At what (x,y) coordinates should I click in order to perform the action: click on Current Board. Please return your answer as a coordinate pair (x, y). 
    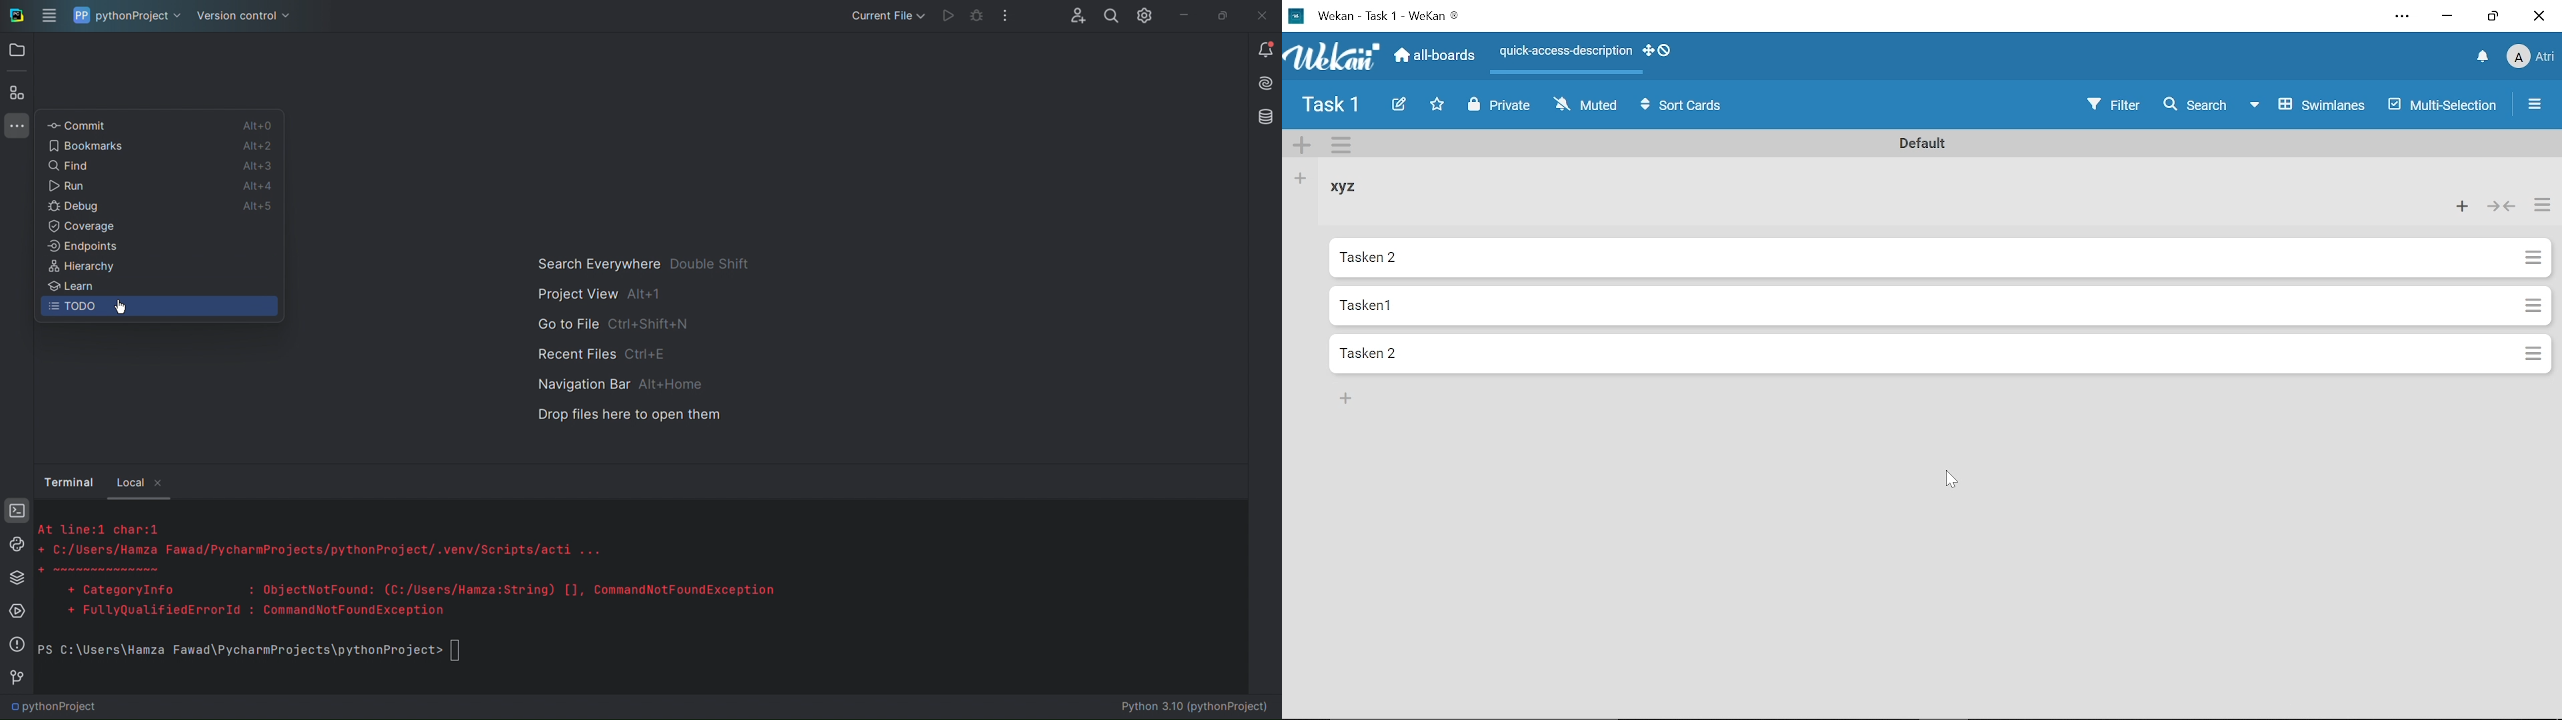
    Looking at the image, I should click on (1332, 107).